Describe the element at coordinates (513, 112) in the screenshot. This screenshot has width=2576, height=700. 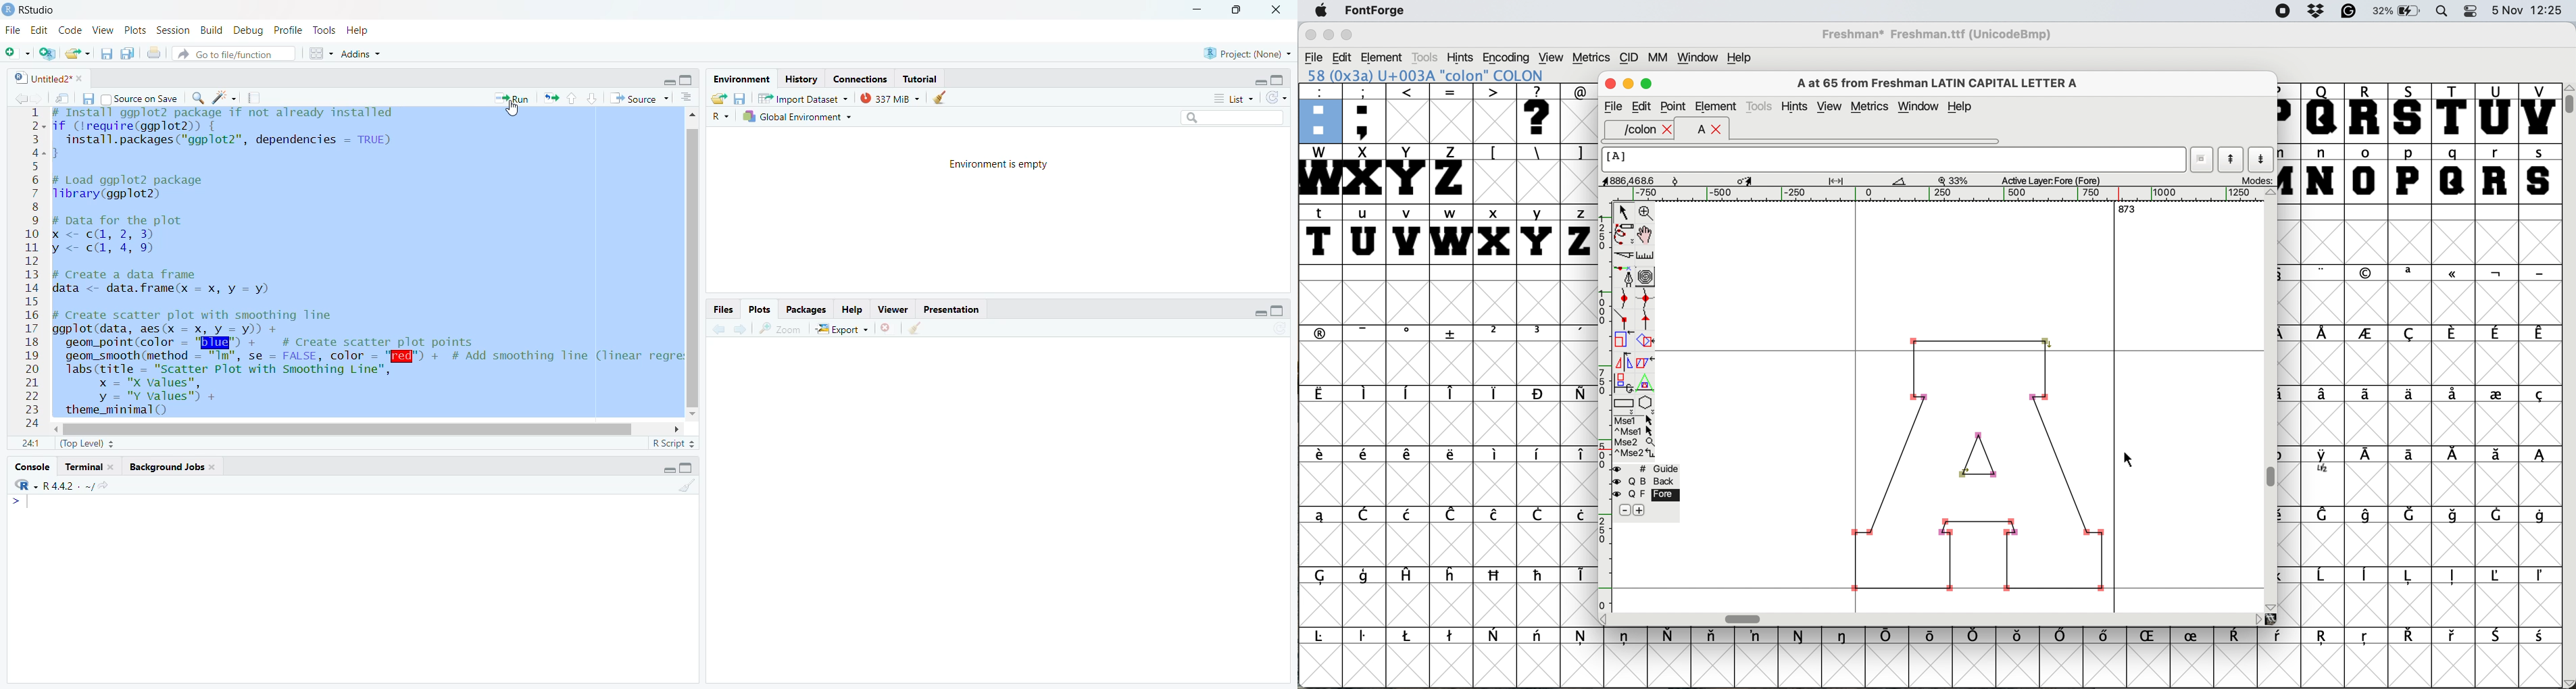
I see `cursor` at that location.